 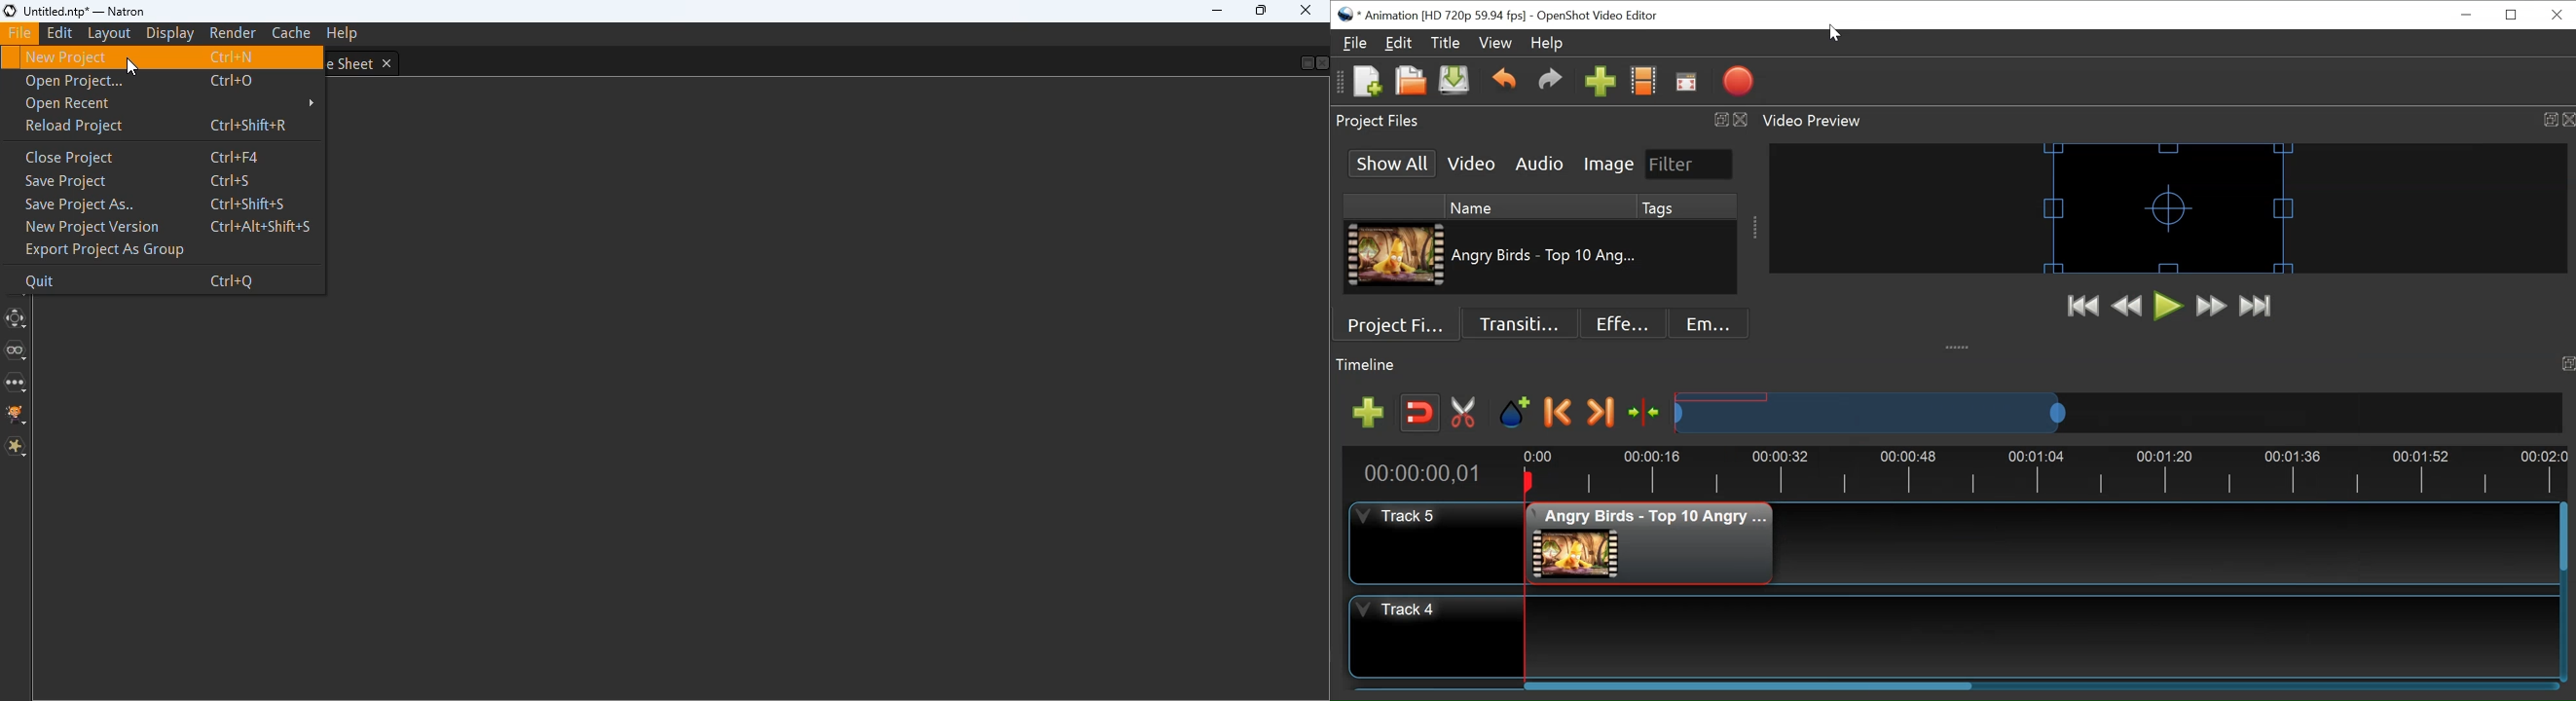 What do you see at coordinates (1445, 45) in the screenshot?
I see `Title` at bounding box center [1445, 45].